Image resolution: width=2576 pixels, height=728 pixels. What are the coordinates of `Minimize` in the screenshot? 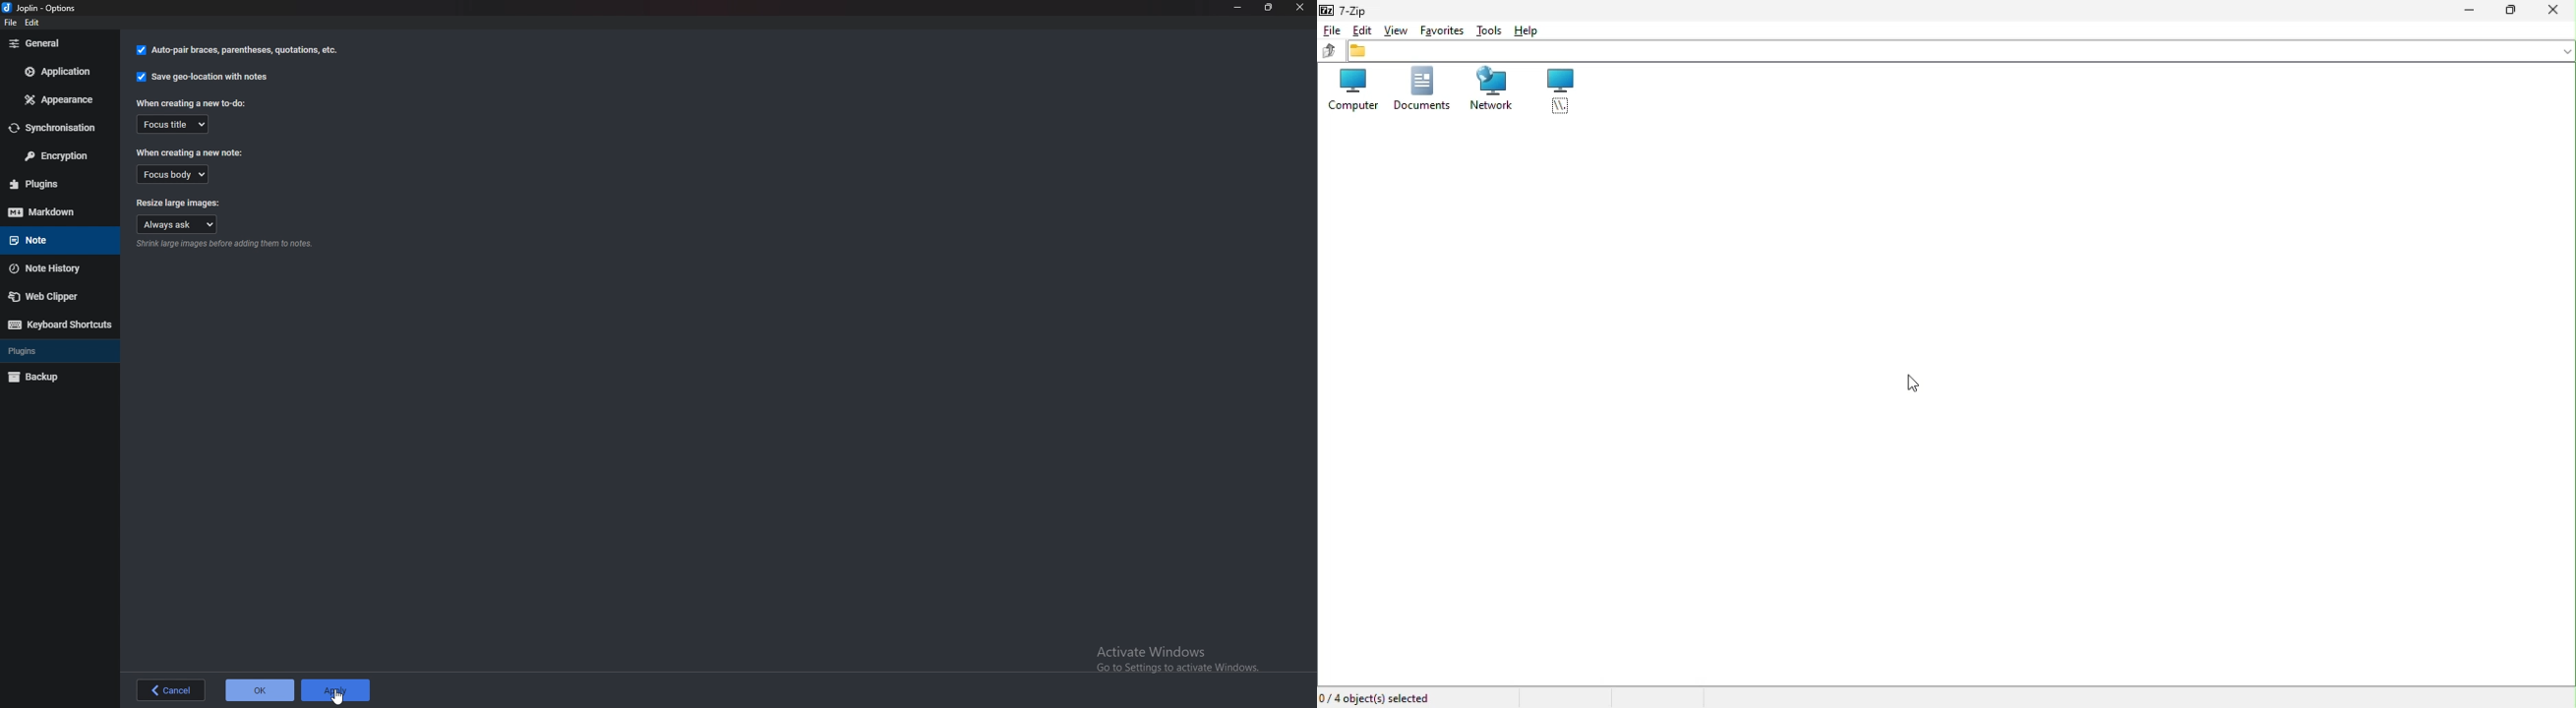 It's located at (1238, 7).